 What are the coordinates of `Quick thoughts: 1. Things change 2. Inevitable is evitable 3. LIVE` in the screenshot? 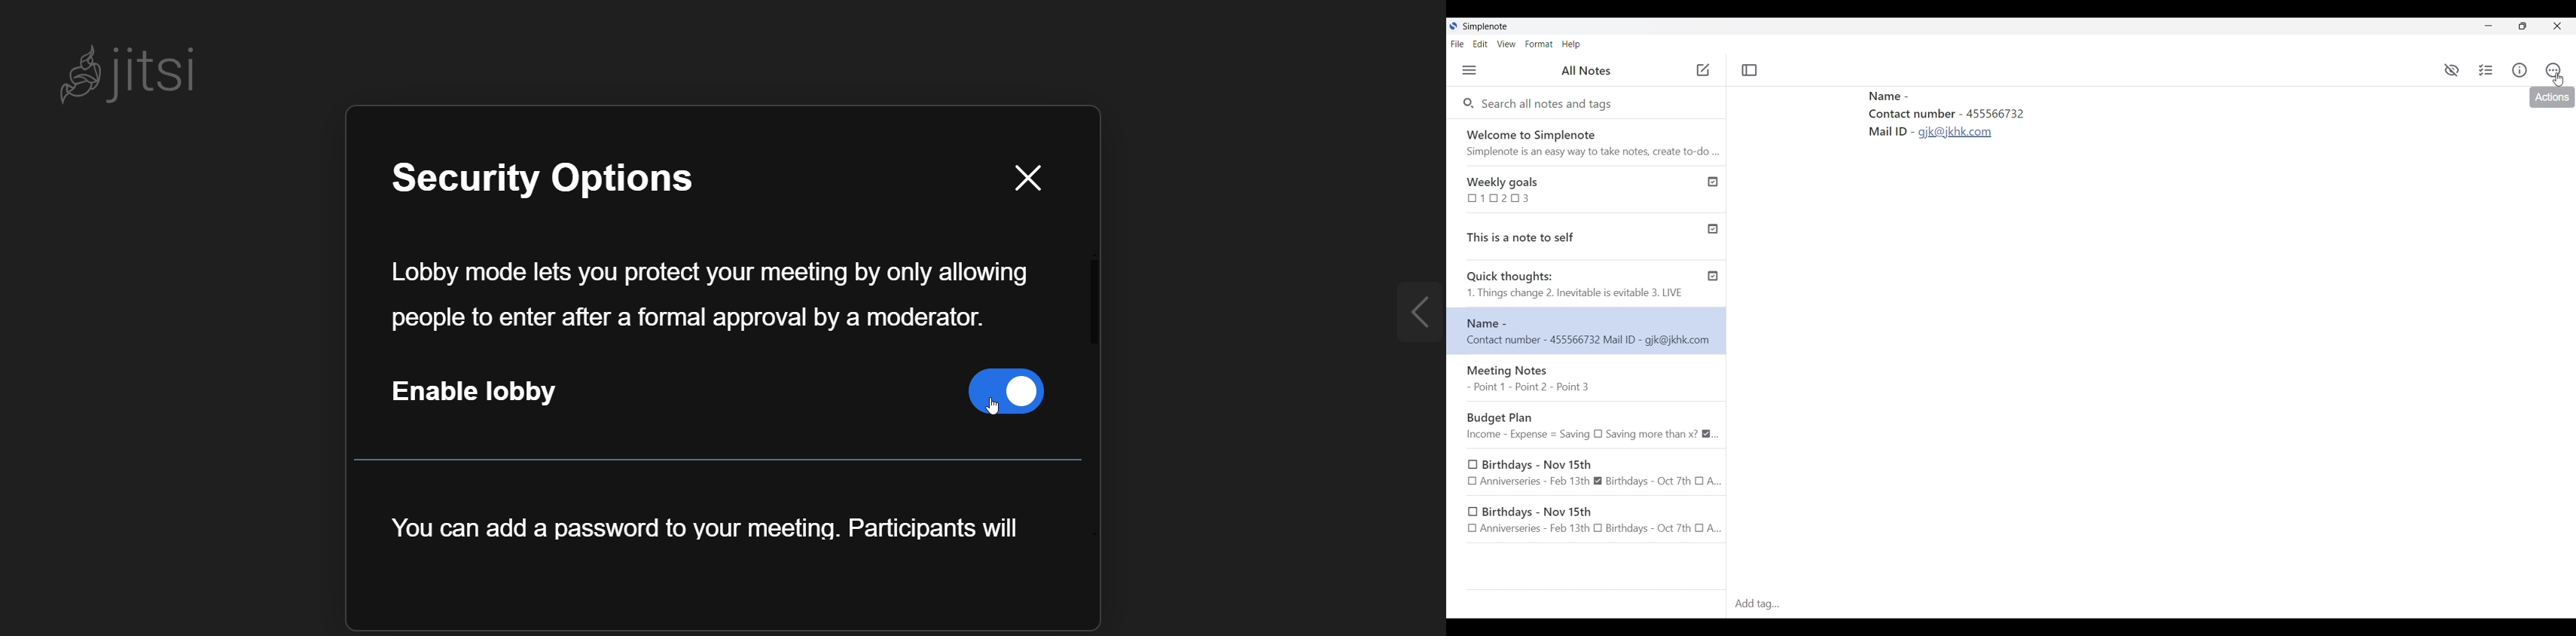 It's located at (1574, 286).